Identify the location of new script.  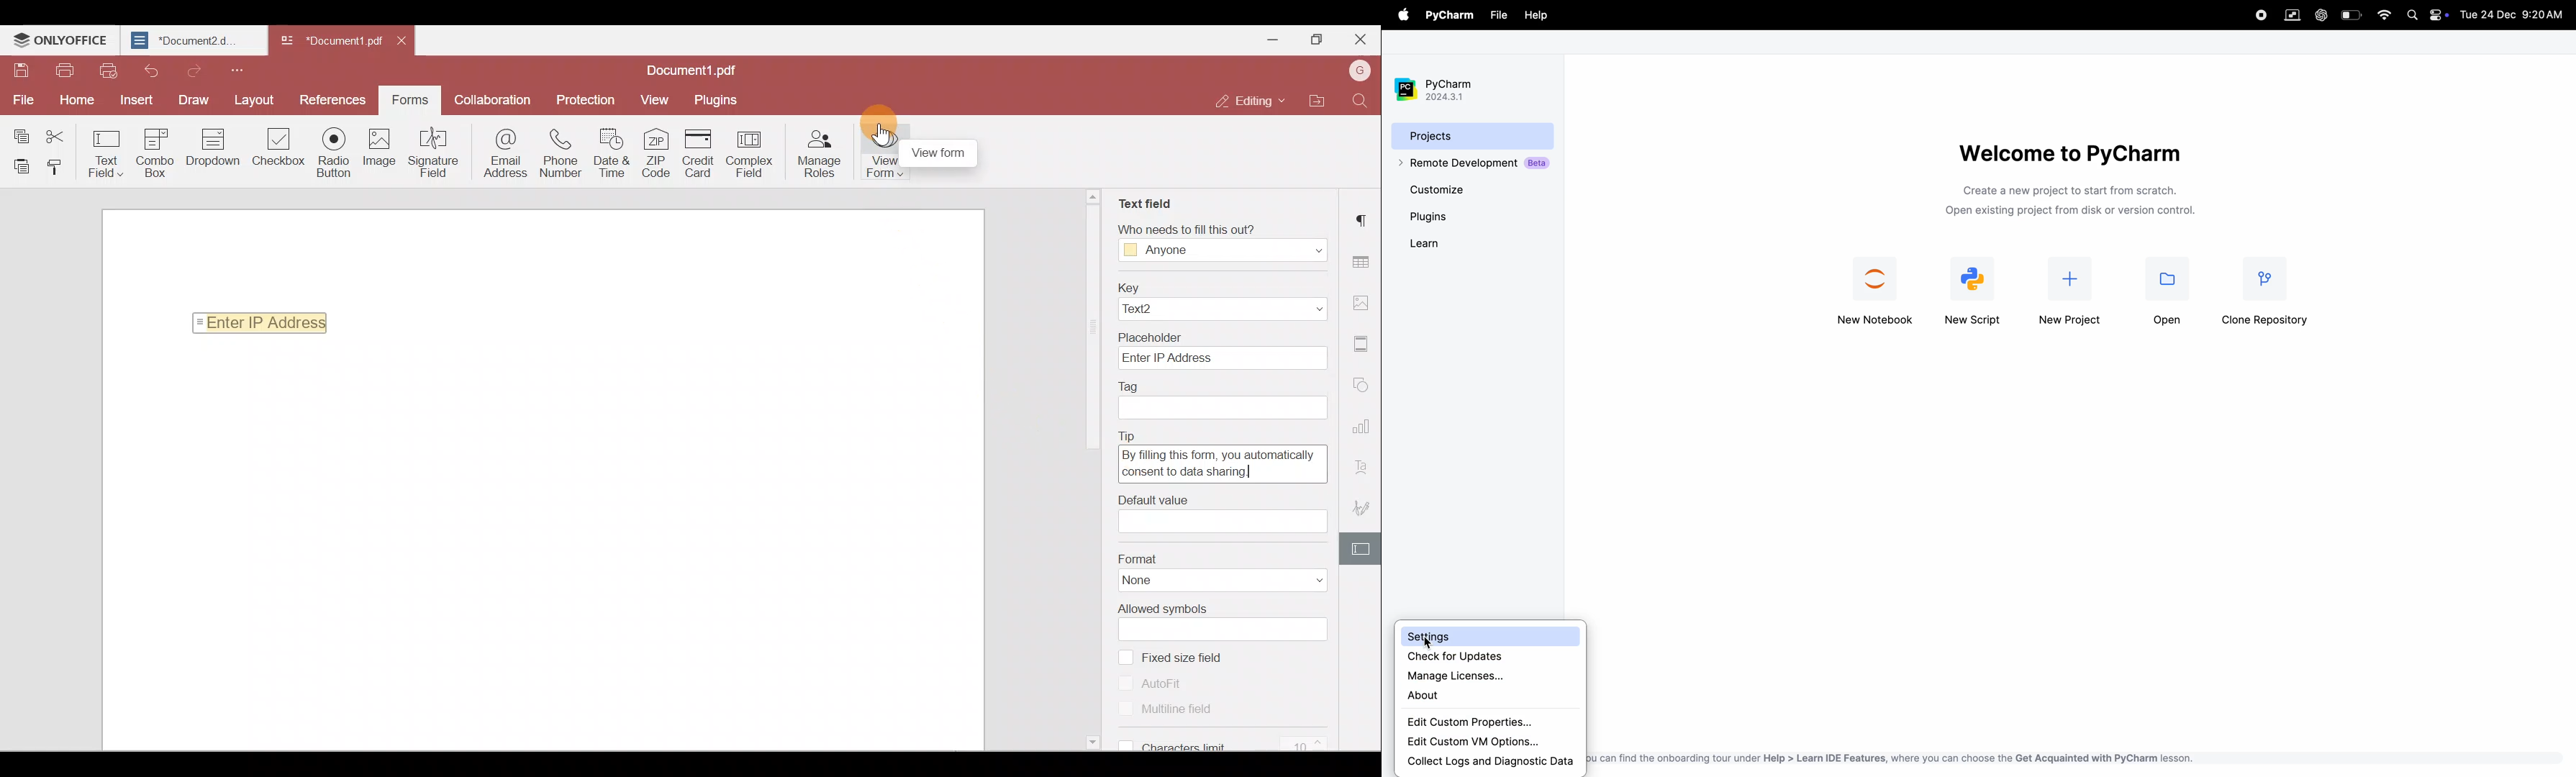
(1976, 291).